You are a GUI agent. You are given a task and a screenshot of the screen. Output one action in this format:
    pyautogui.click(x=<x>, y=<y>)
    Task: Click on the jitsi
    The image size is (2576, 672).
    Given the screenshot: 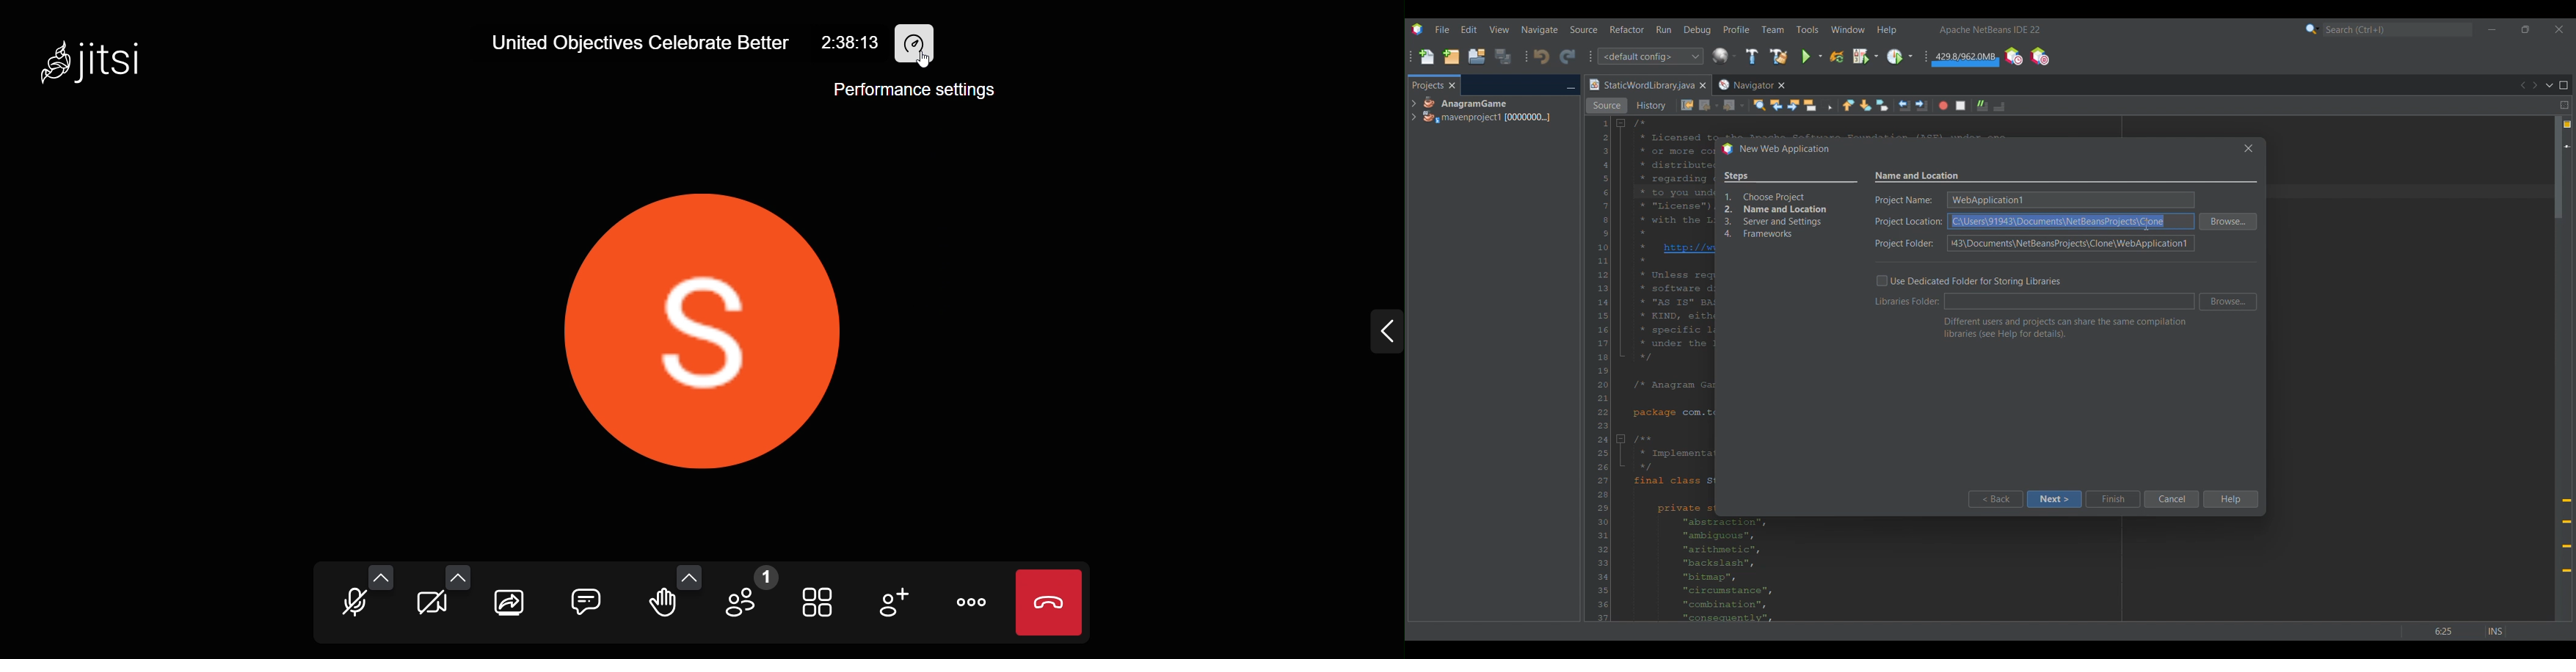 What is the action you would take?
    pyautogui.click(x=90, y=63)
    